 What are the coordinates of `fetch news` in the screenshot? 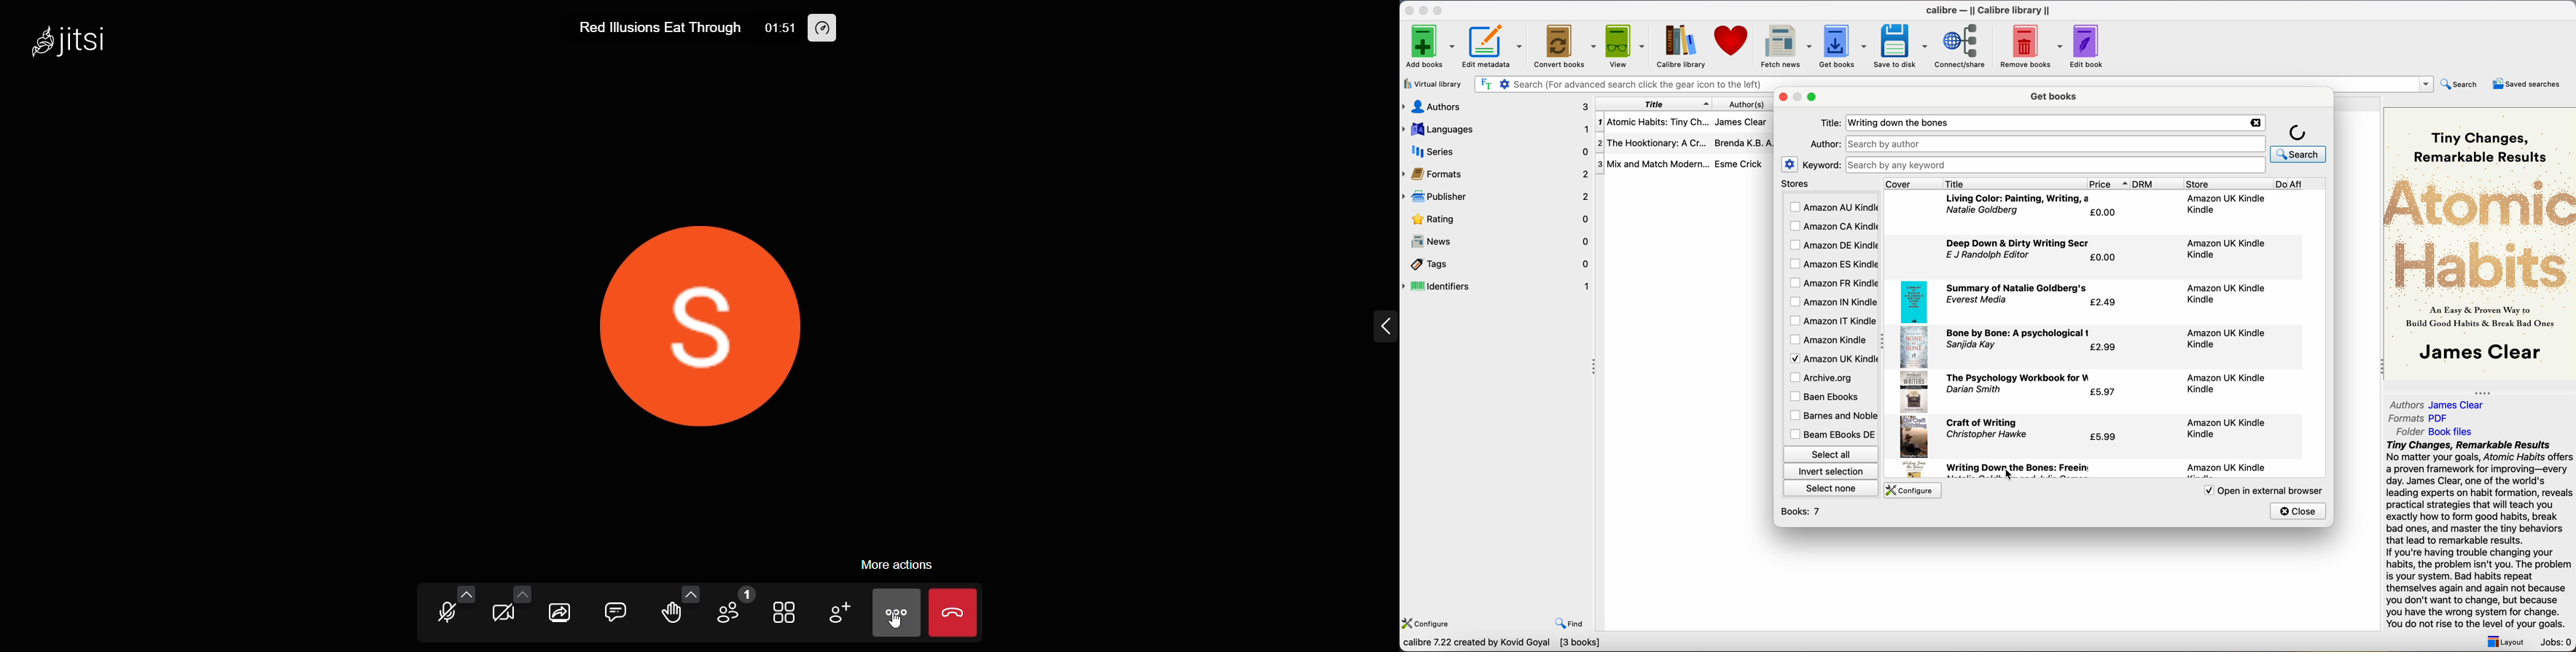 It's located at (1784, 47).